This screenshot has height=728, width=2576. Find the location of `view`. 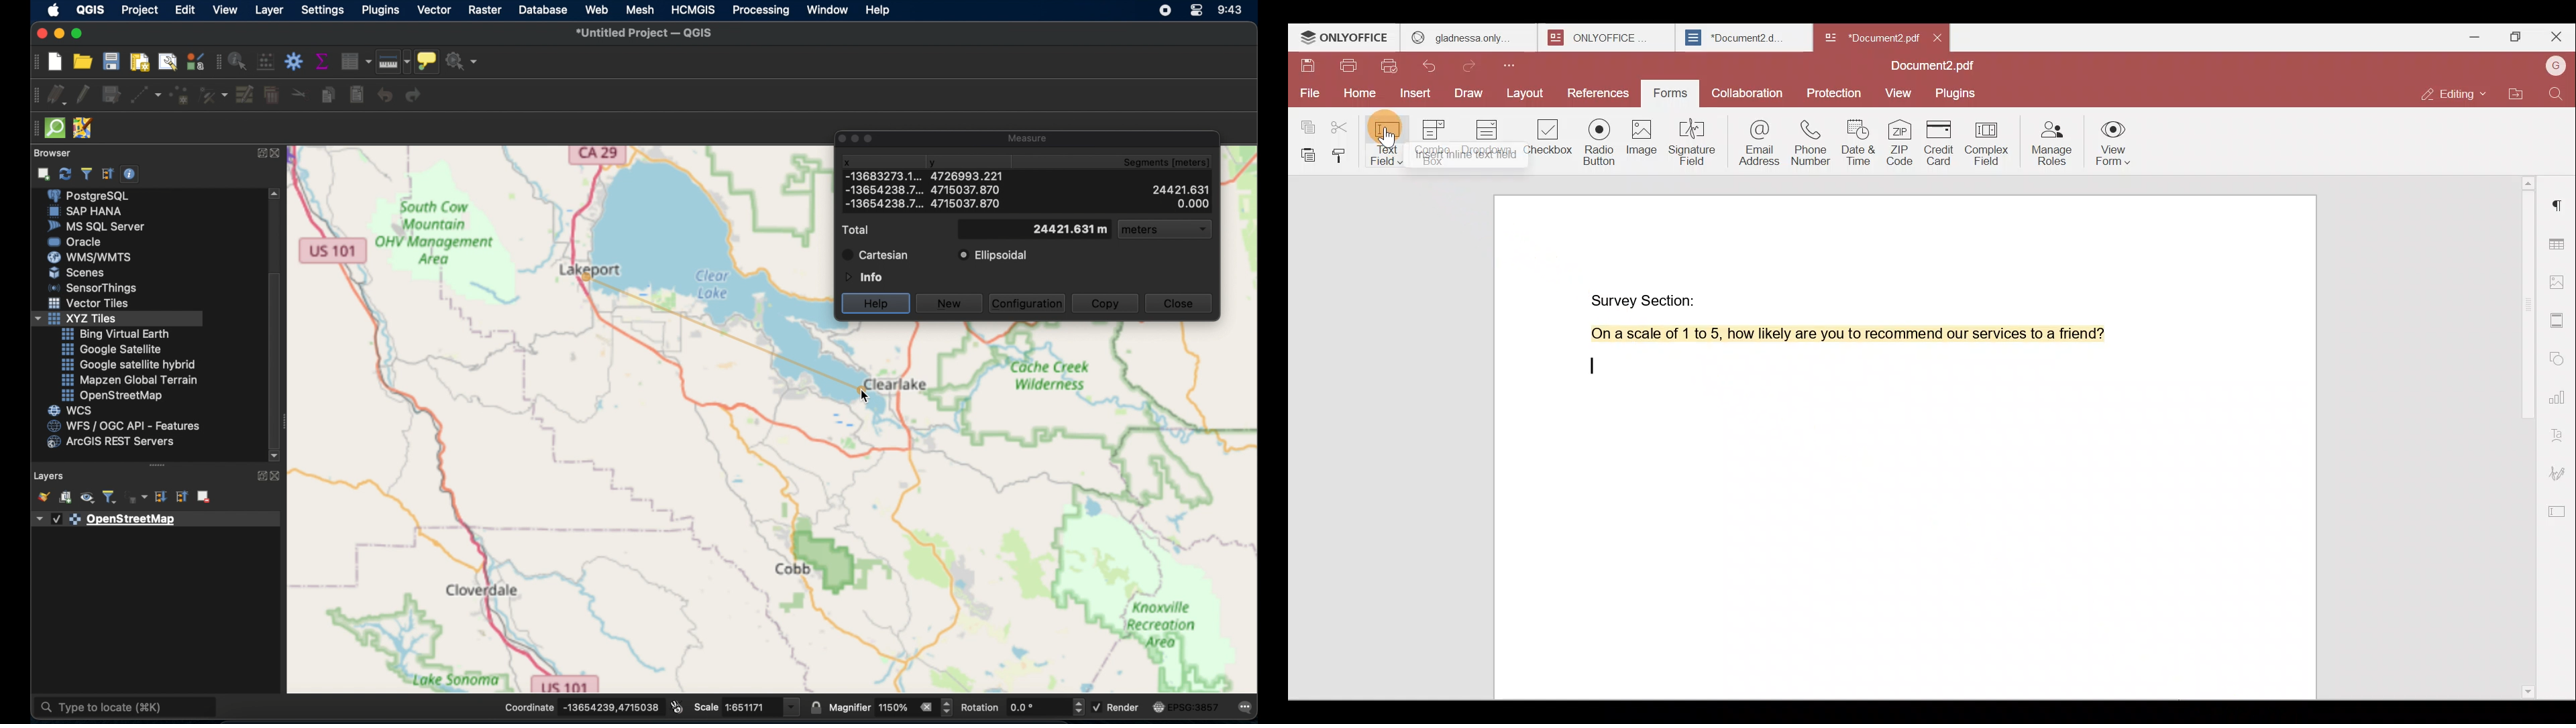

view is located at coordinates (224, 9).